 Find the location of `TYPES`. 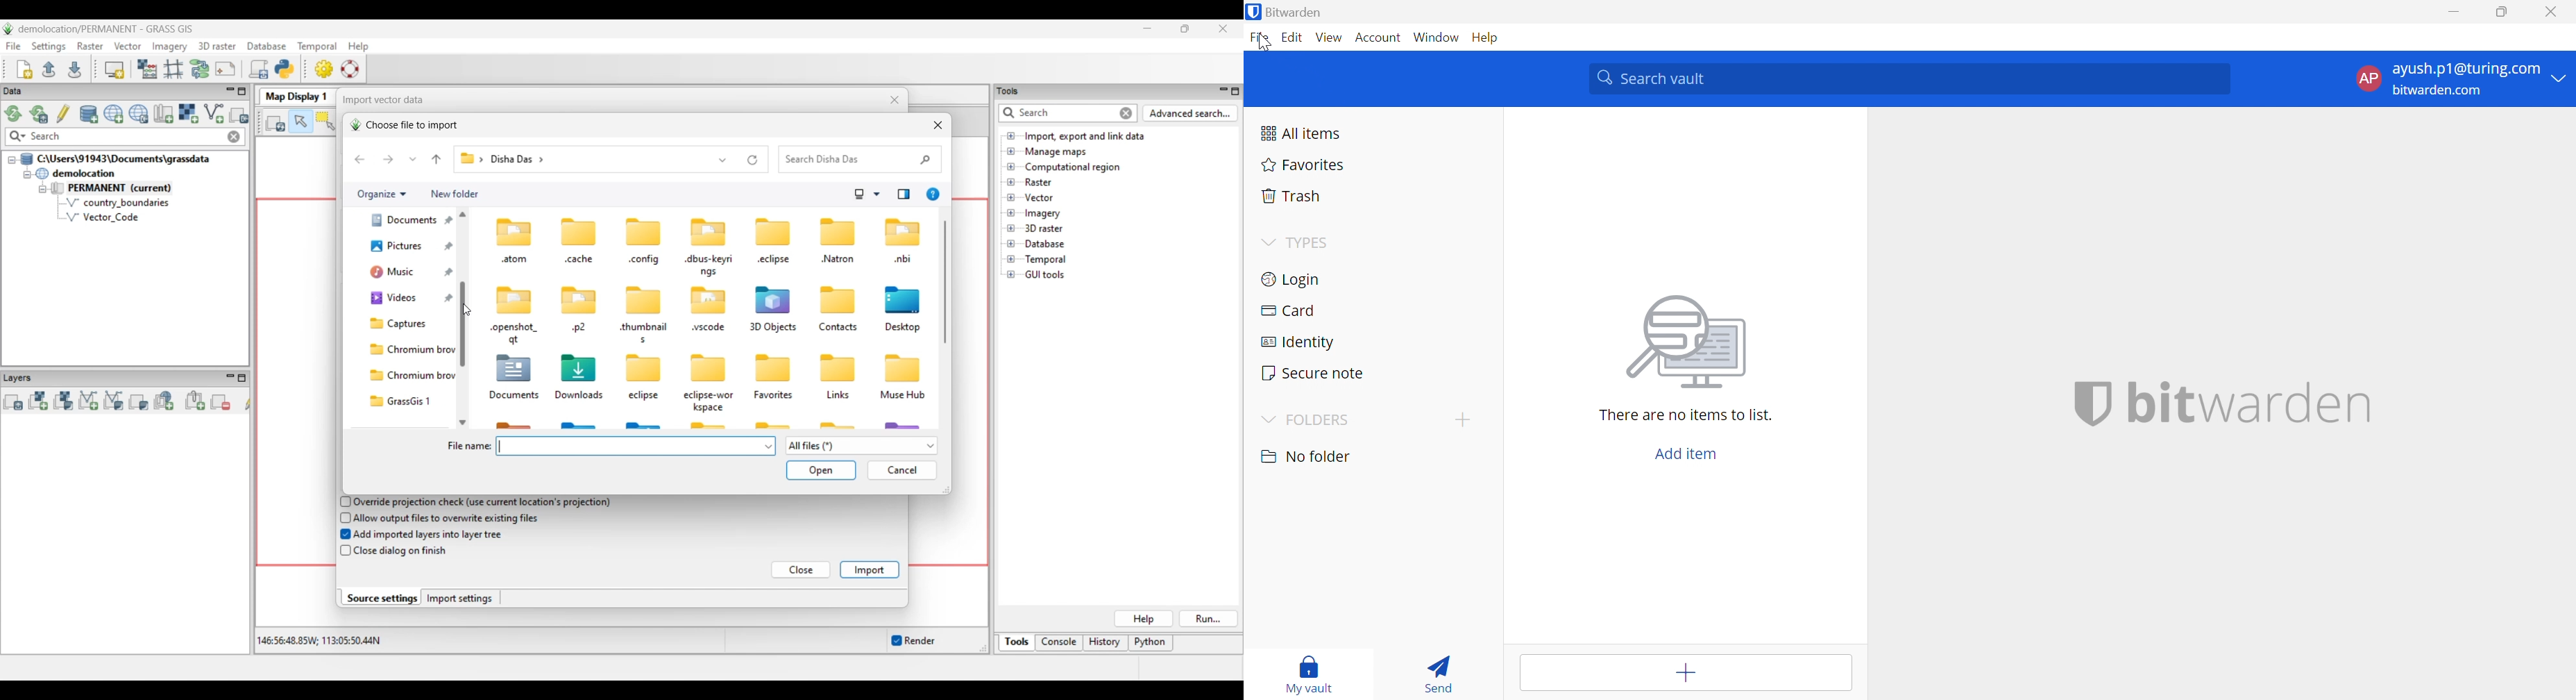

TYPES is located at coordinates (1311, 242).